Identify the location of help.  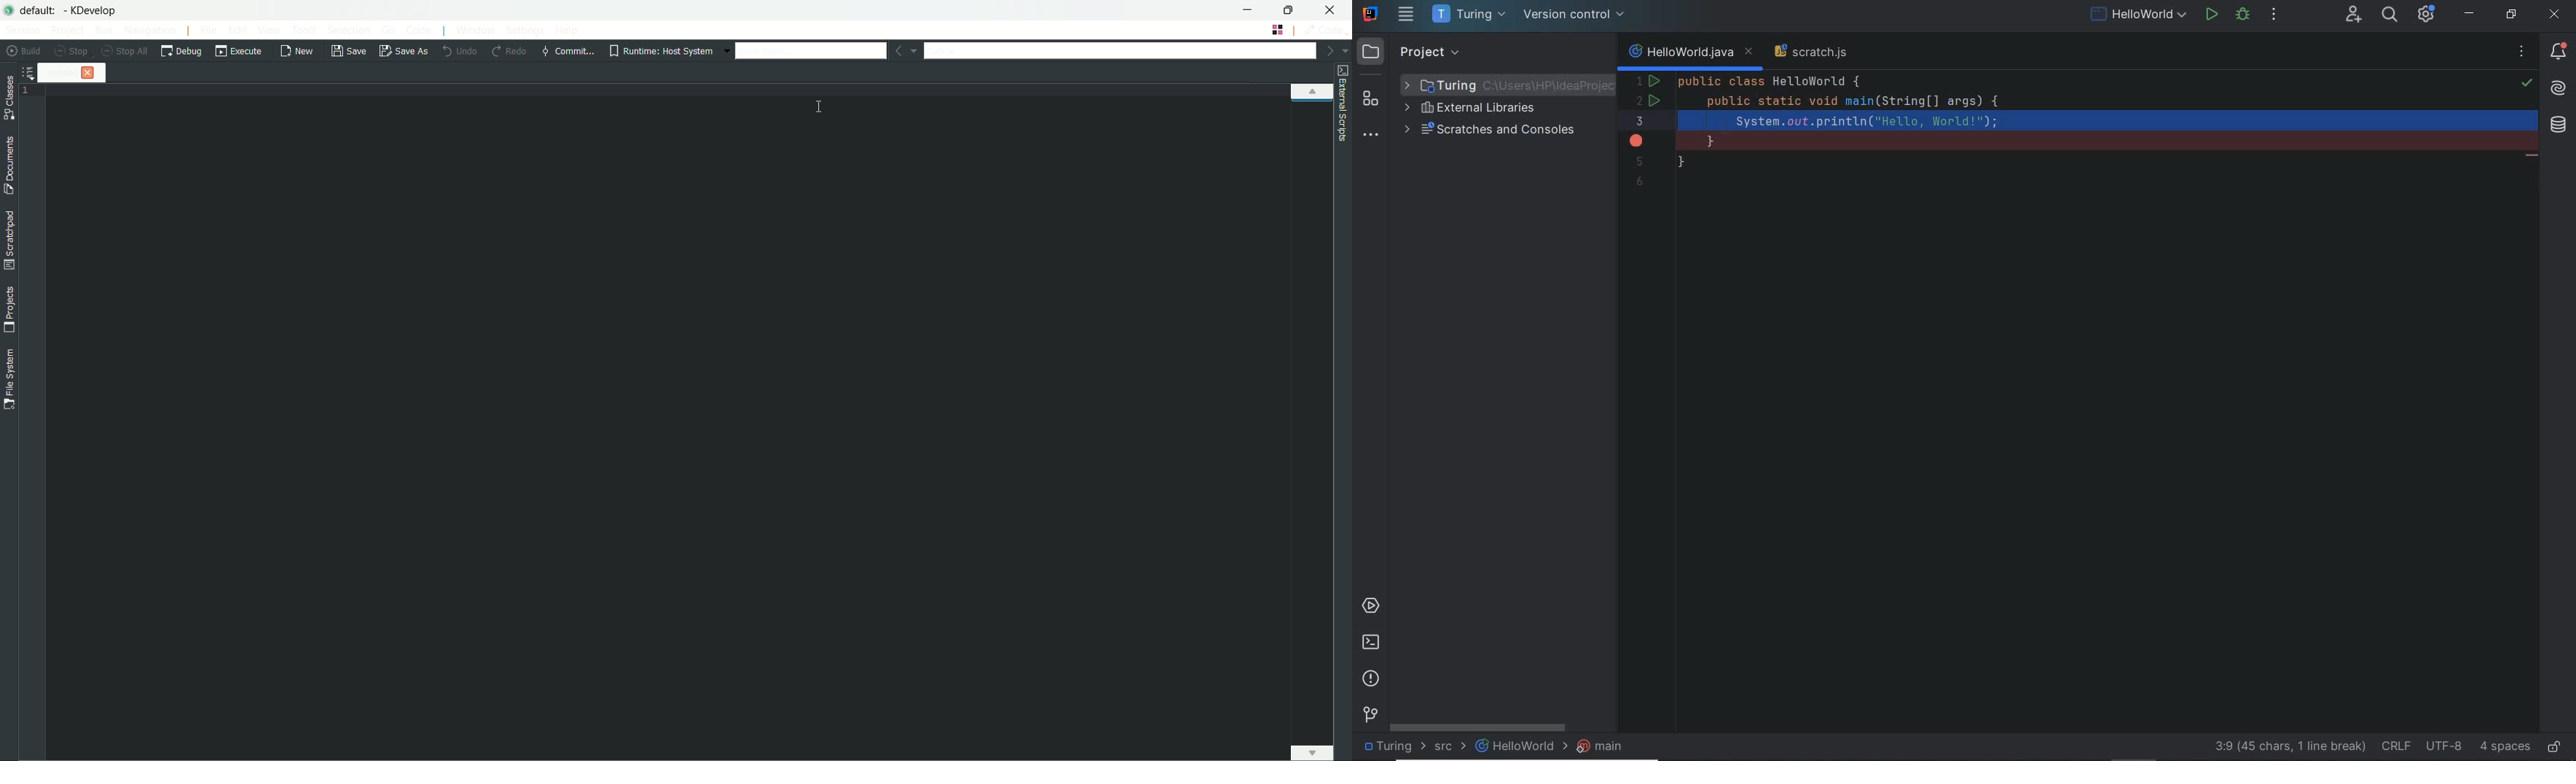
(567, 30).